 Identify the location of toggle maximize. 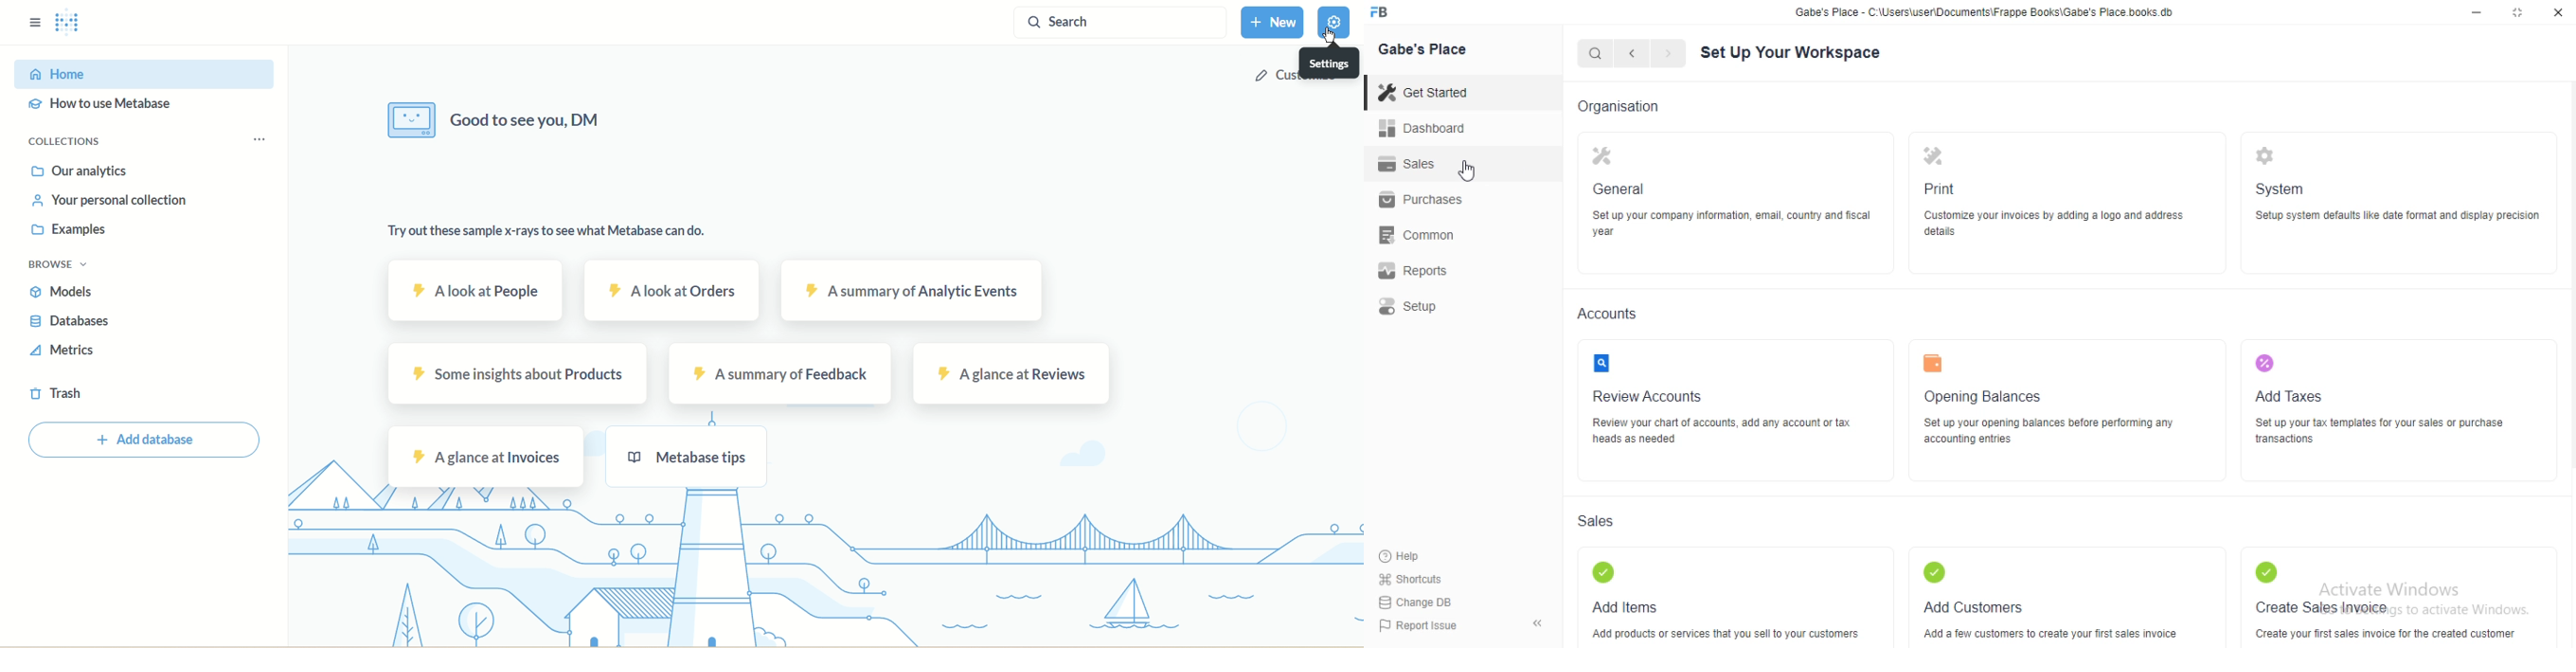
(2518, 11).